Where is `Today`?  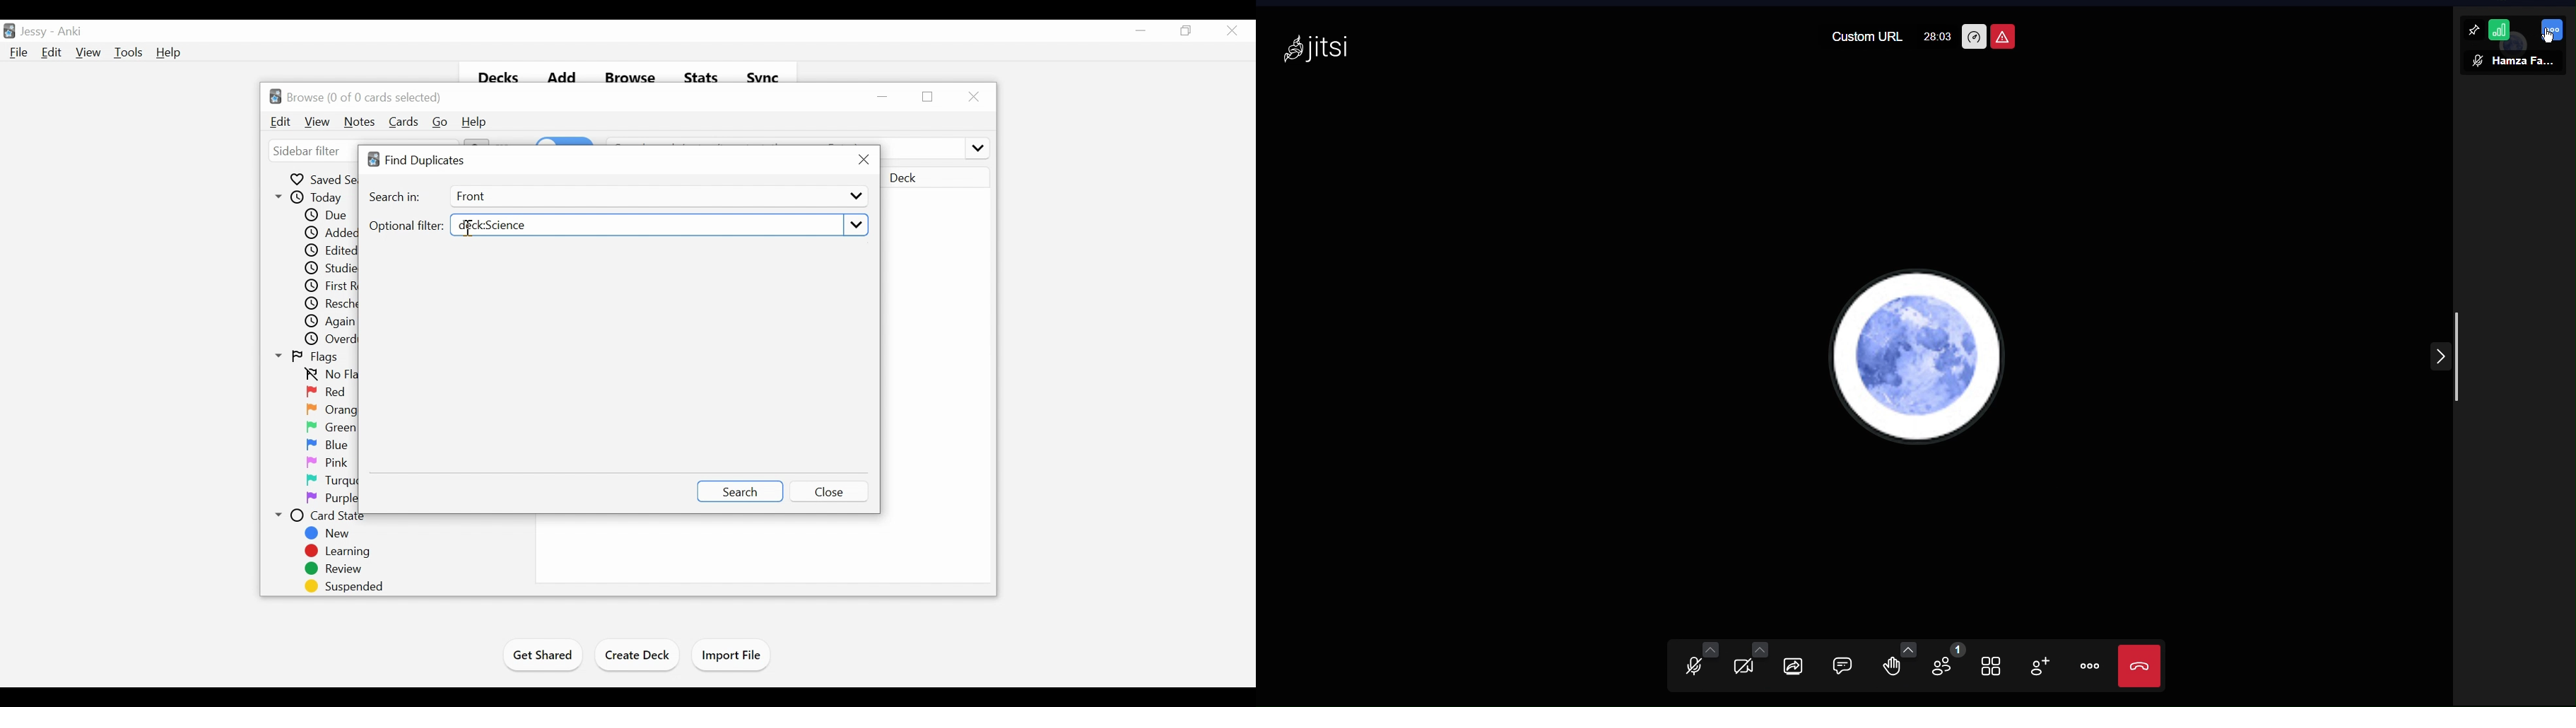
Today is located at coordinates (311, 198).